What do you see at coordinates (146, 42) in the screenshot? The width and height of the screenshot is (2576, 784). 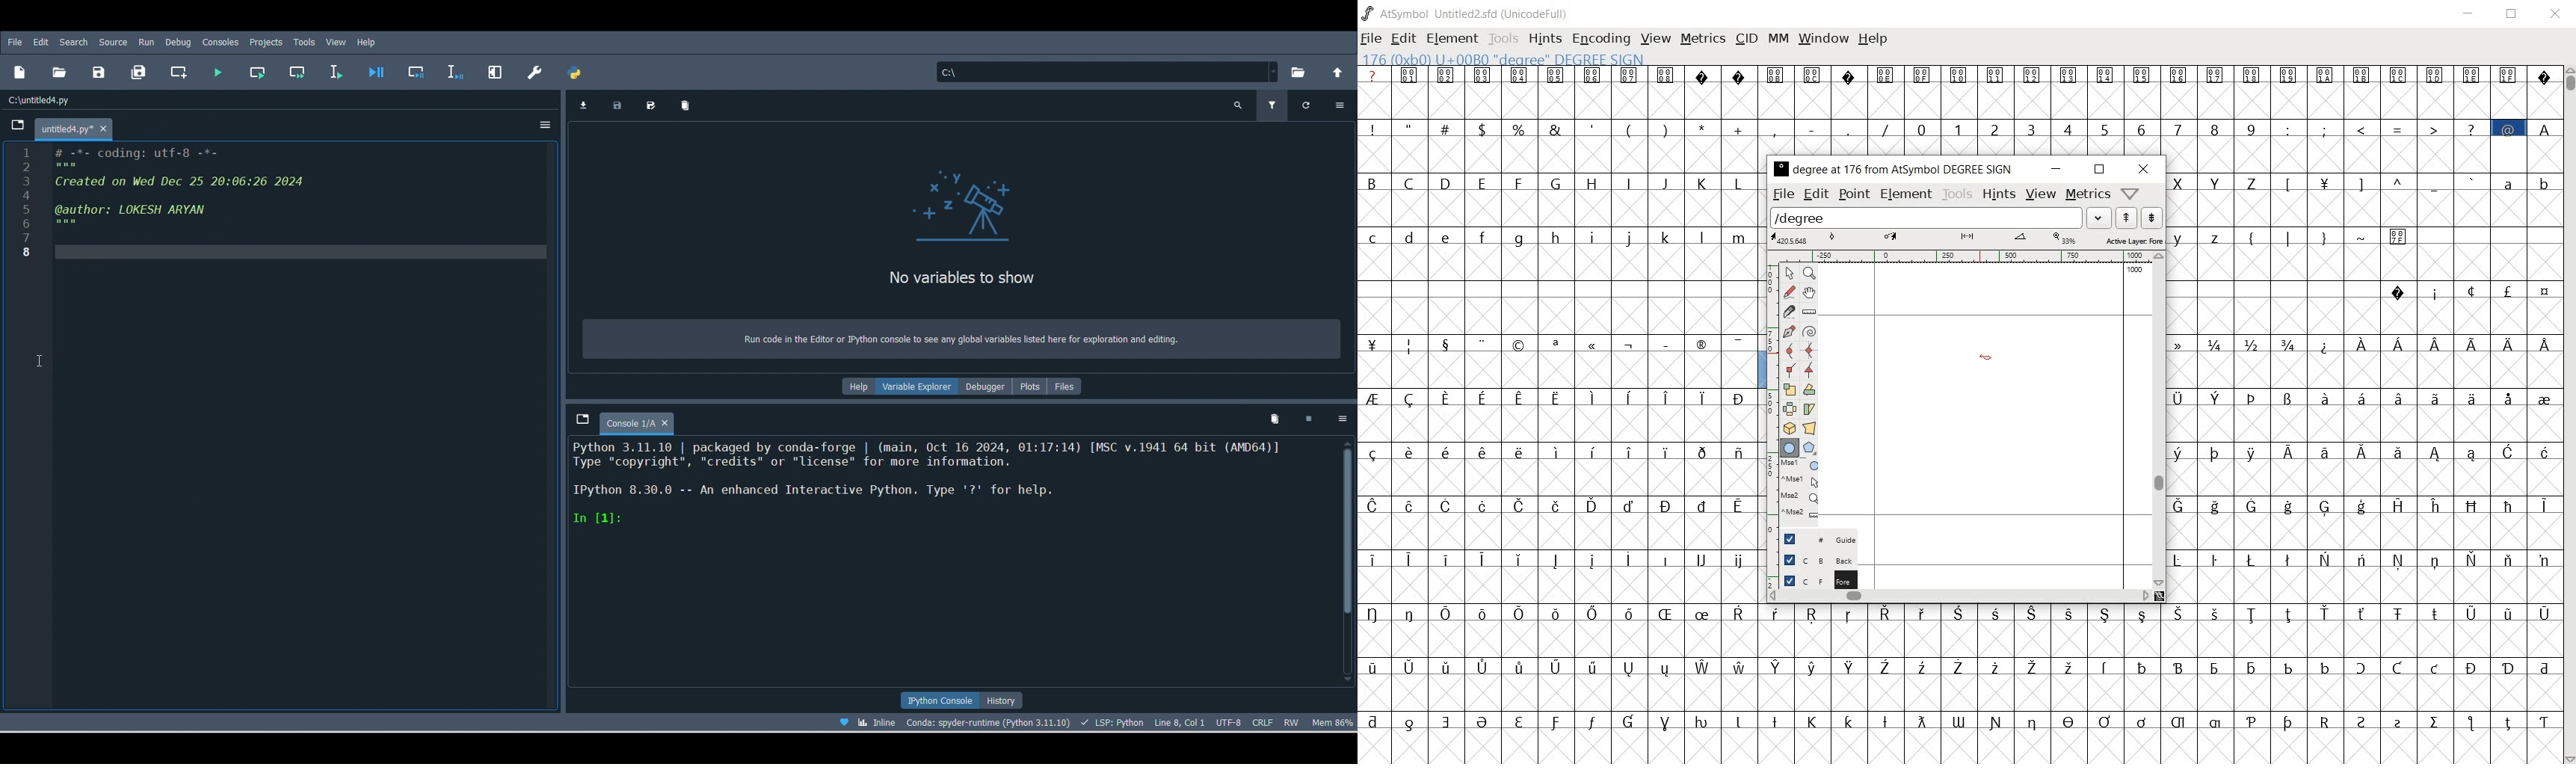 I see `Run` at bounding box center [146, 42].